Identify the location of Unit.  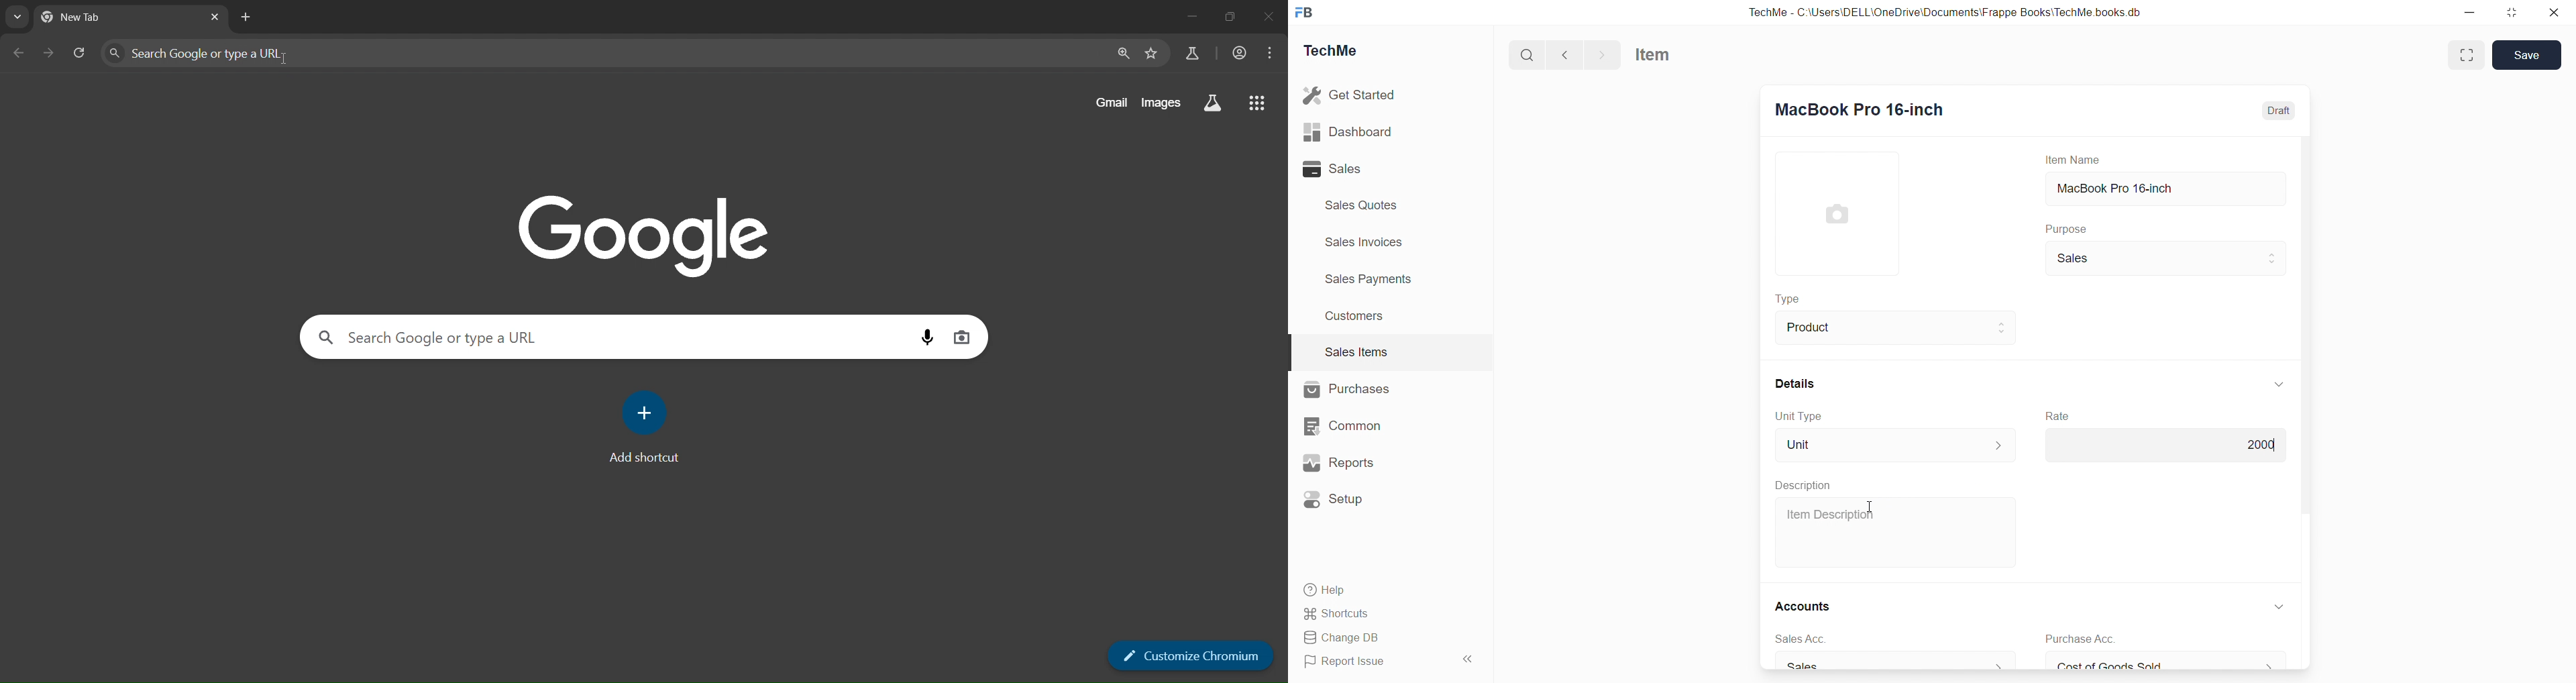
(1895, 445).